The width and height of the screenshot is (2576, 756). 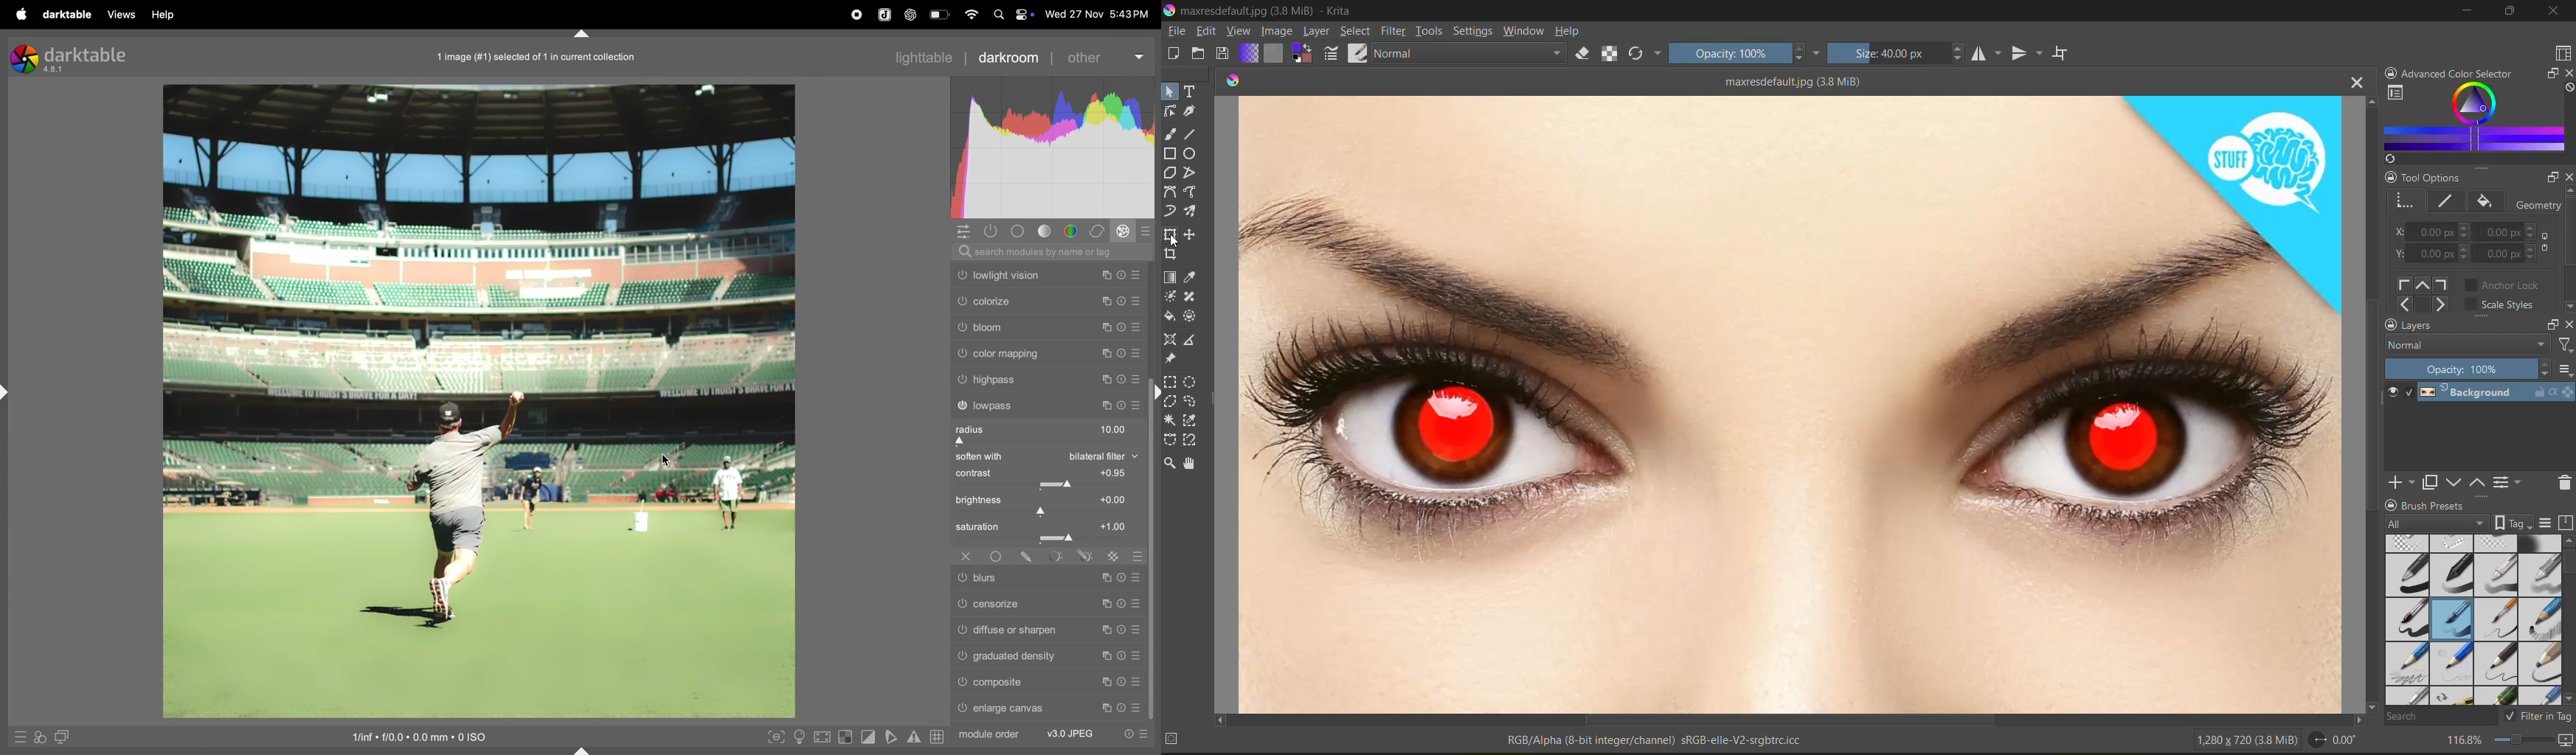 What do you see at coordinates (1640, 54) in the screenshot?
I see `reload original preset` at bounding box center [1640, 54].